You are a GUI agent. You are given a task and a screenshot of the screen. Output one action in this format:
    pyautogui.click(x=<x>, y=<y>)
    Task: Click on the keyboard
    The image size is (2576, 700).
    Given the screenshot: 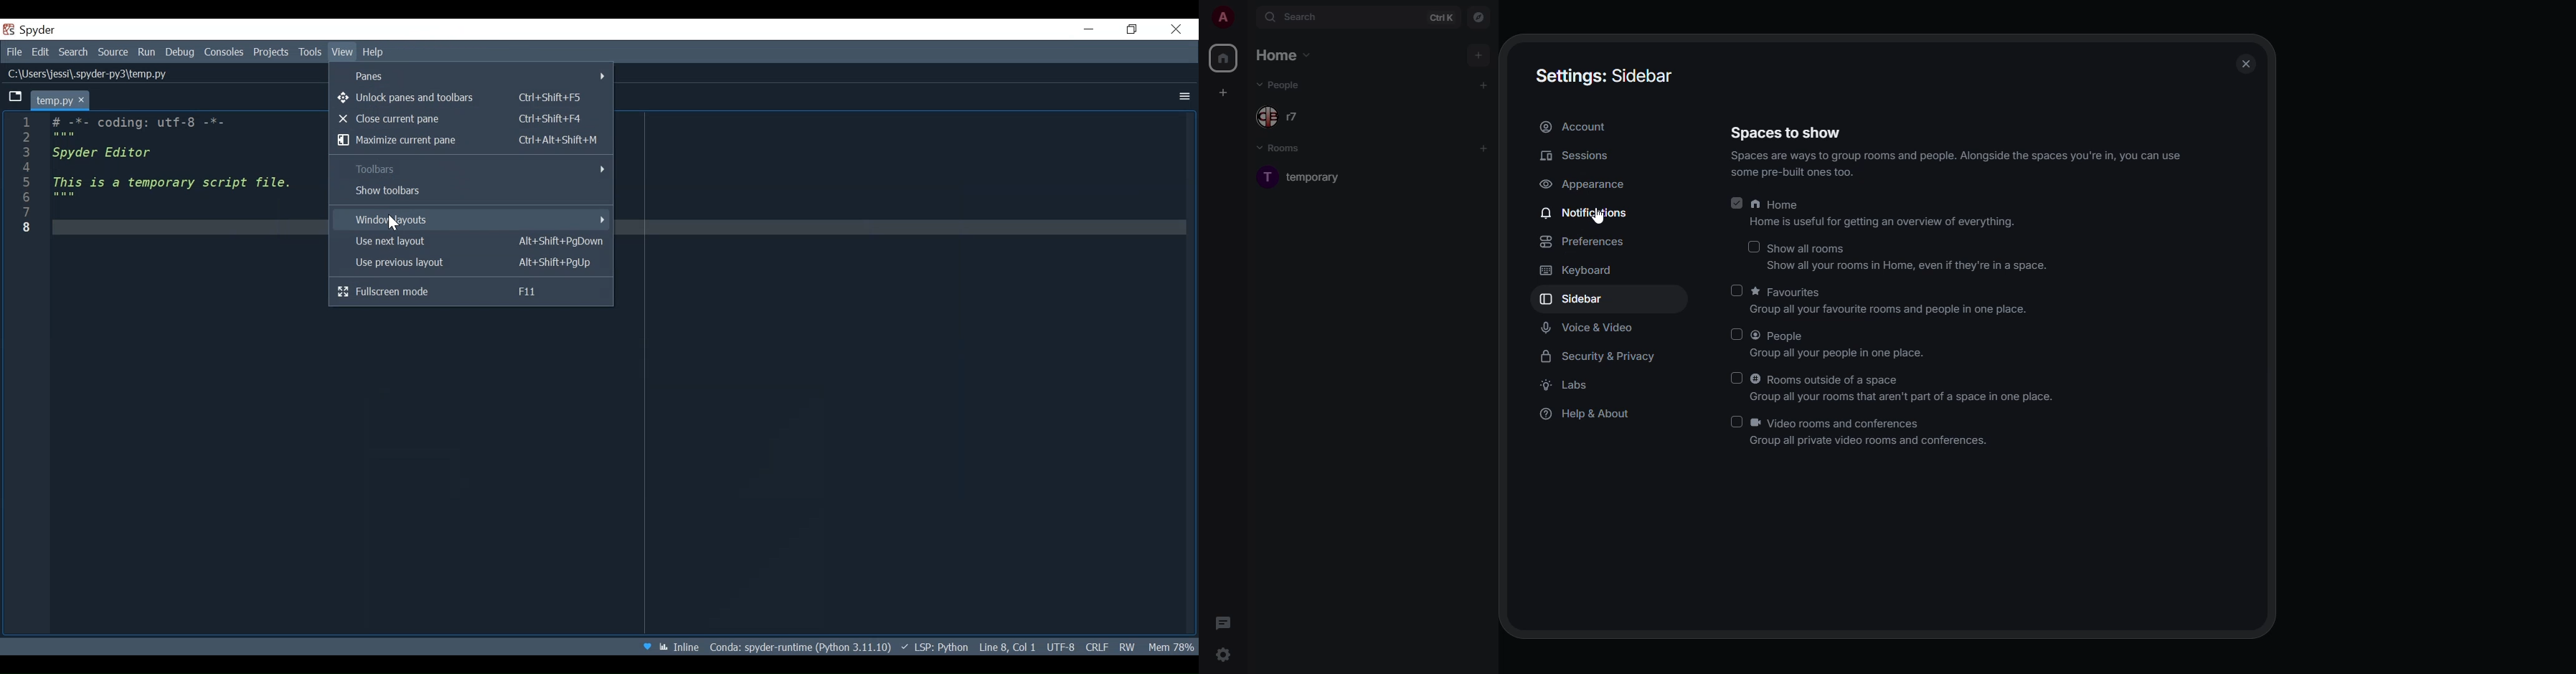 What is the action you would take?
    pyautogui.click(x=1580, y=270)
    